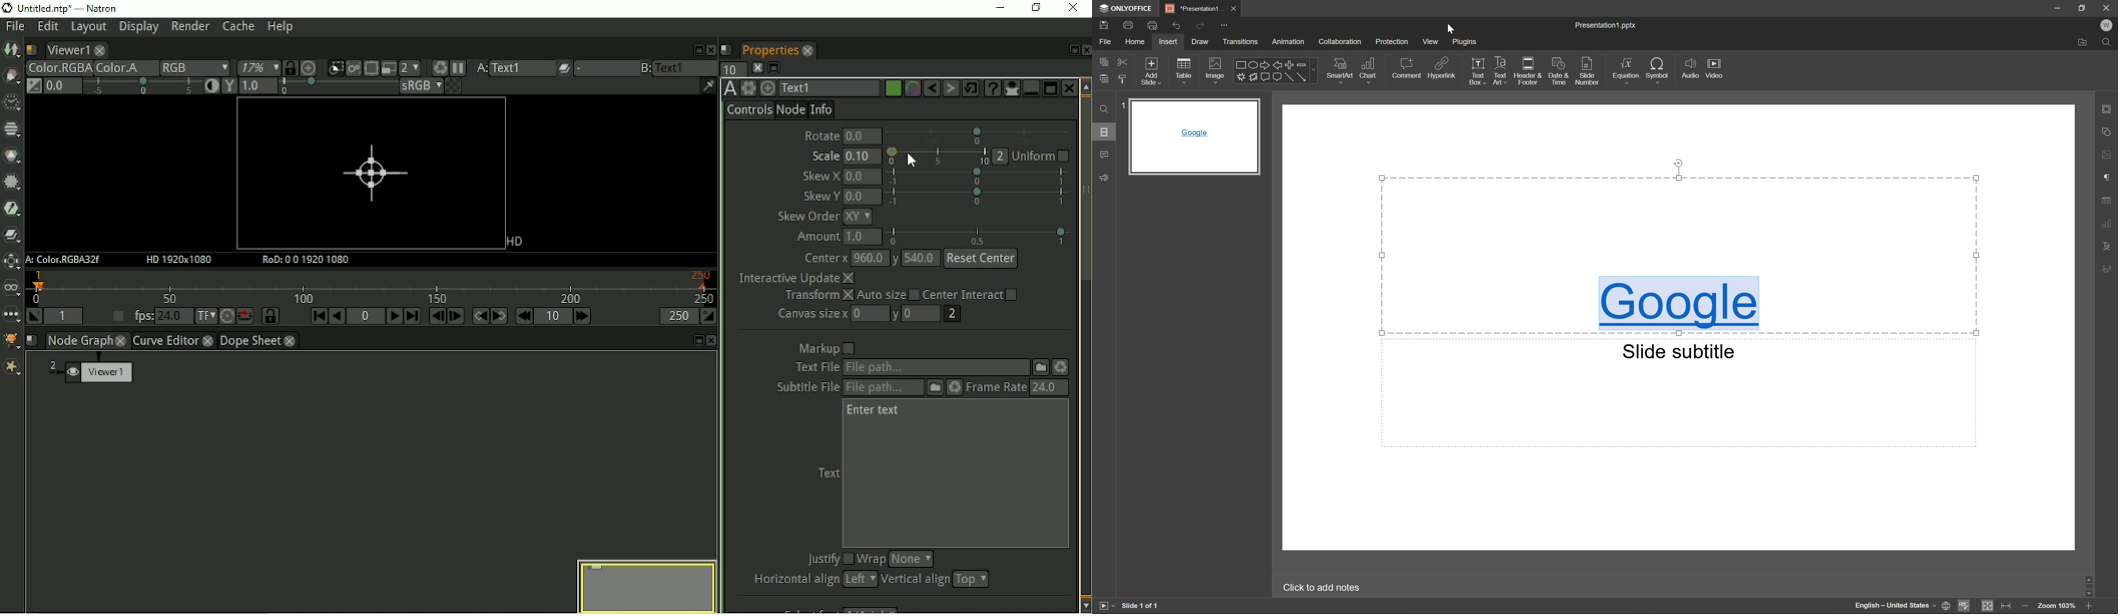 The width and height of the screenshot is (2128, 616). What do you see at coordinates (1529, 70) in the screenshot?
I see `Header and footer` at bounding box center [1529, 70].